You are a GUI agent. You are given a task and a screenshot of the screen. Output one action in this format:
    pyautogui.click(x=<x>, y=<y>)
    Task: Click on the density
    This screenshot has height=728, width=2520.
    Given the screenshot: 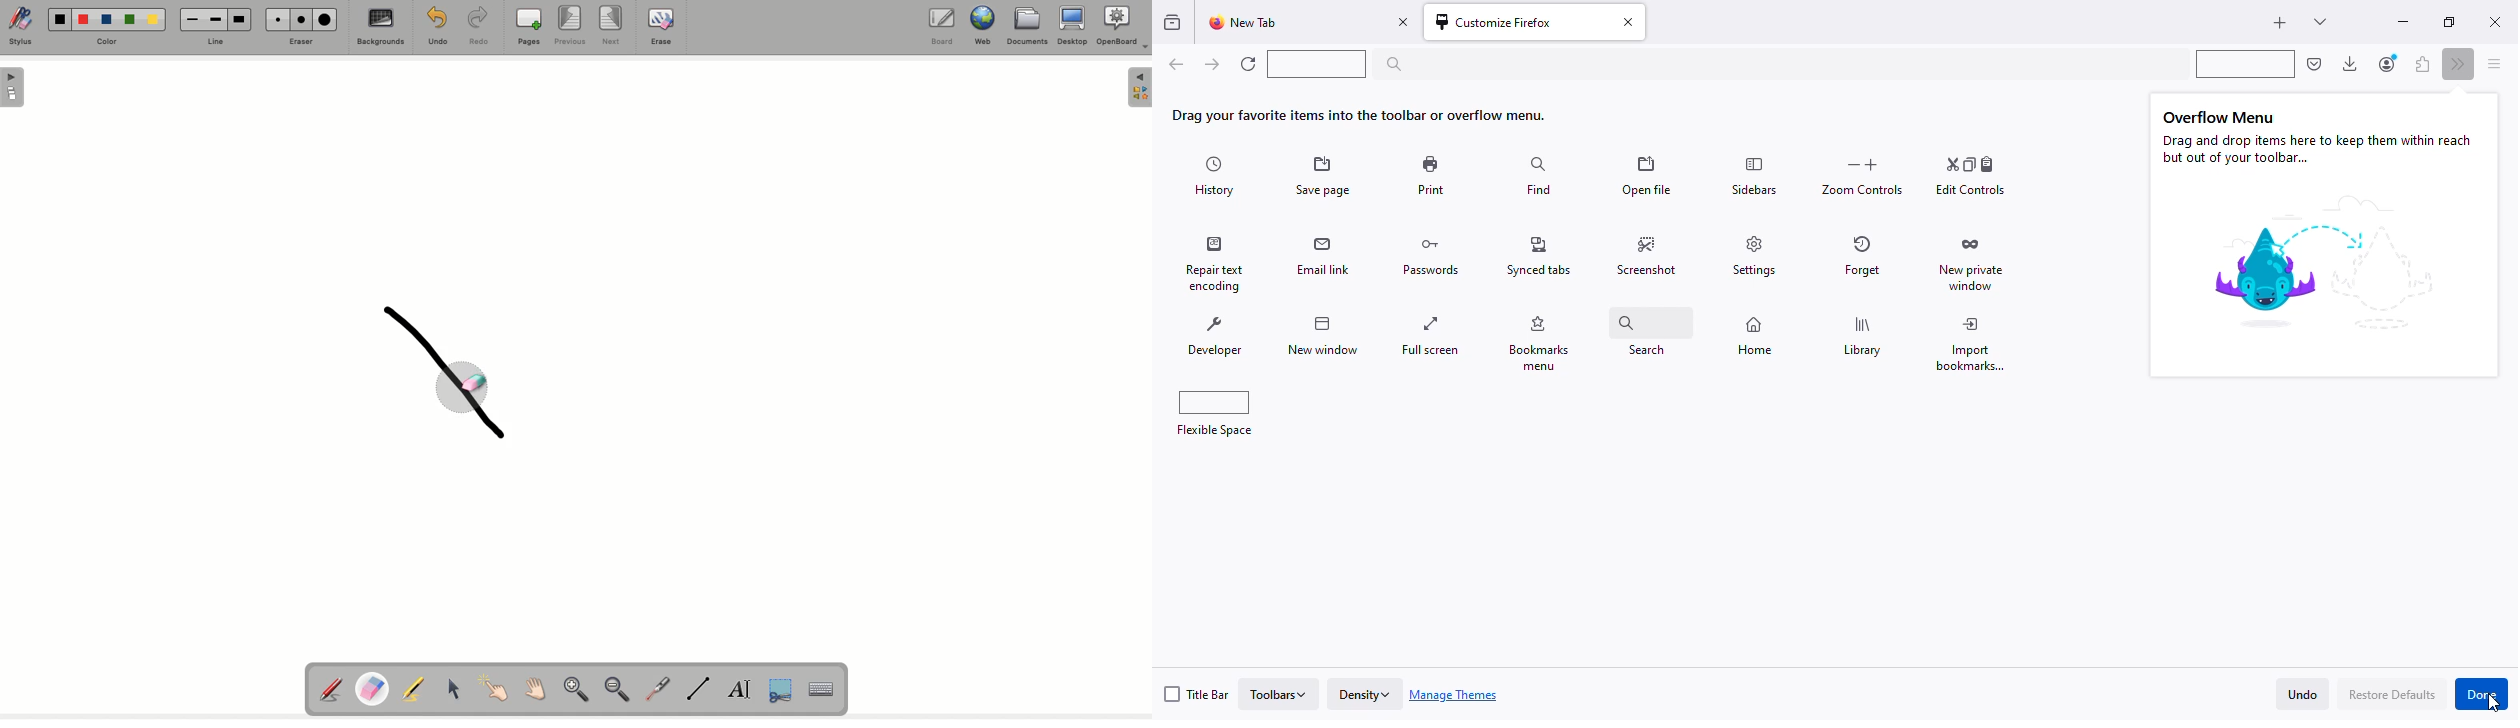 What is the action you would take?
    pyautogui.click(x=1363, y=694)
    